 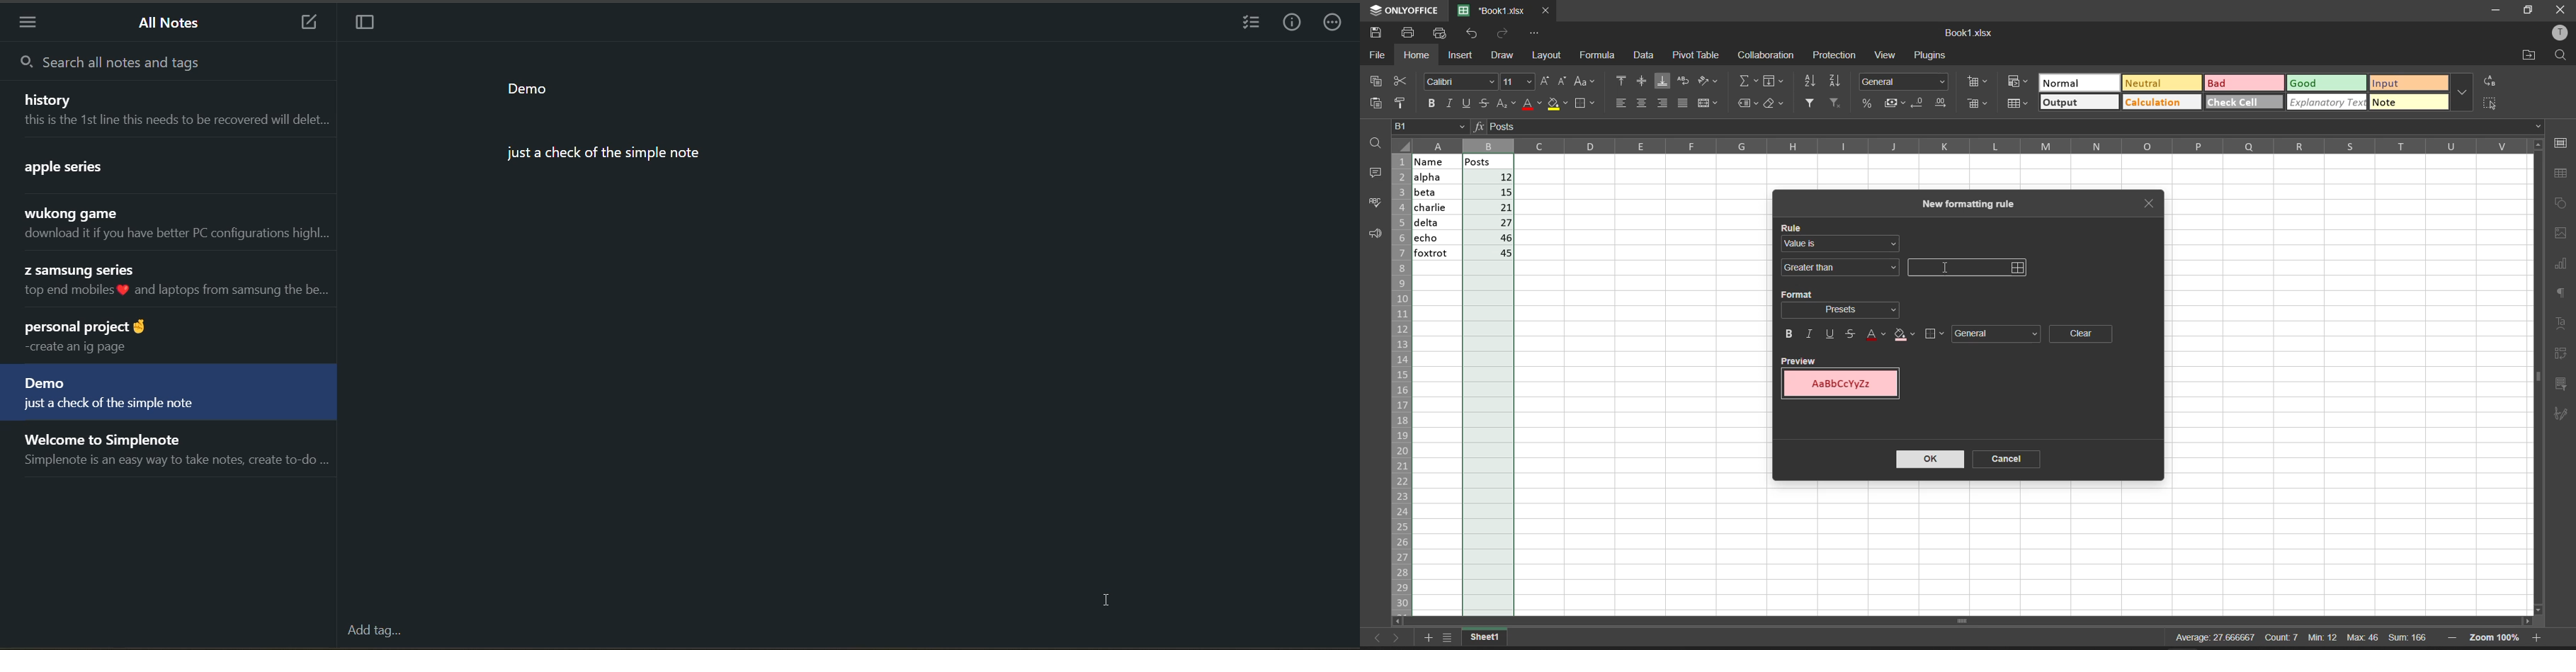 I want to click on pivot table, so click(x=1698, y=54).